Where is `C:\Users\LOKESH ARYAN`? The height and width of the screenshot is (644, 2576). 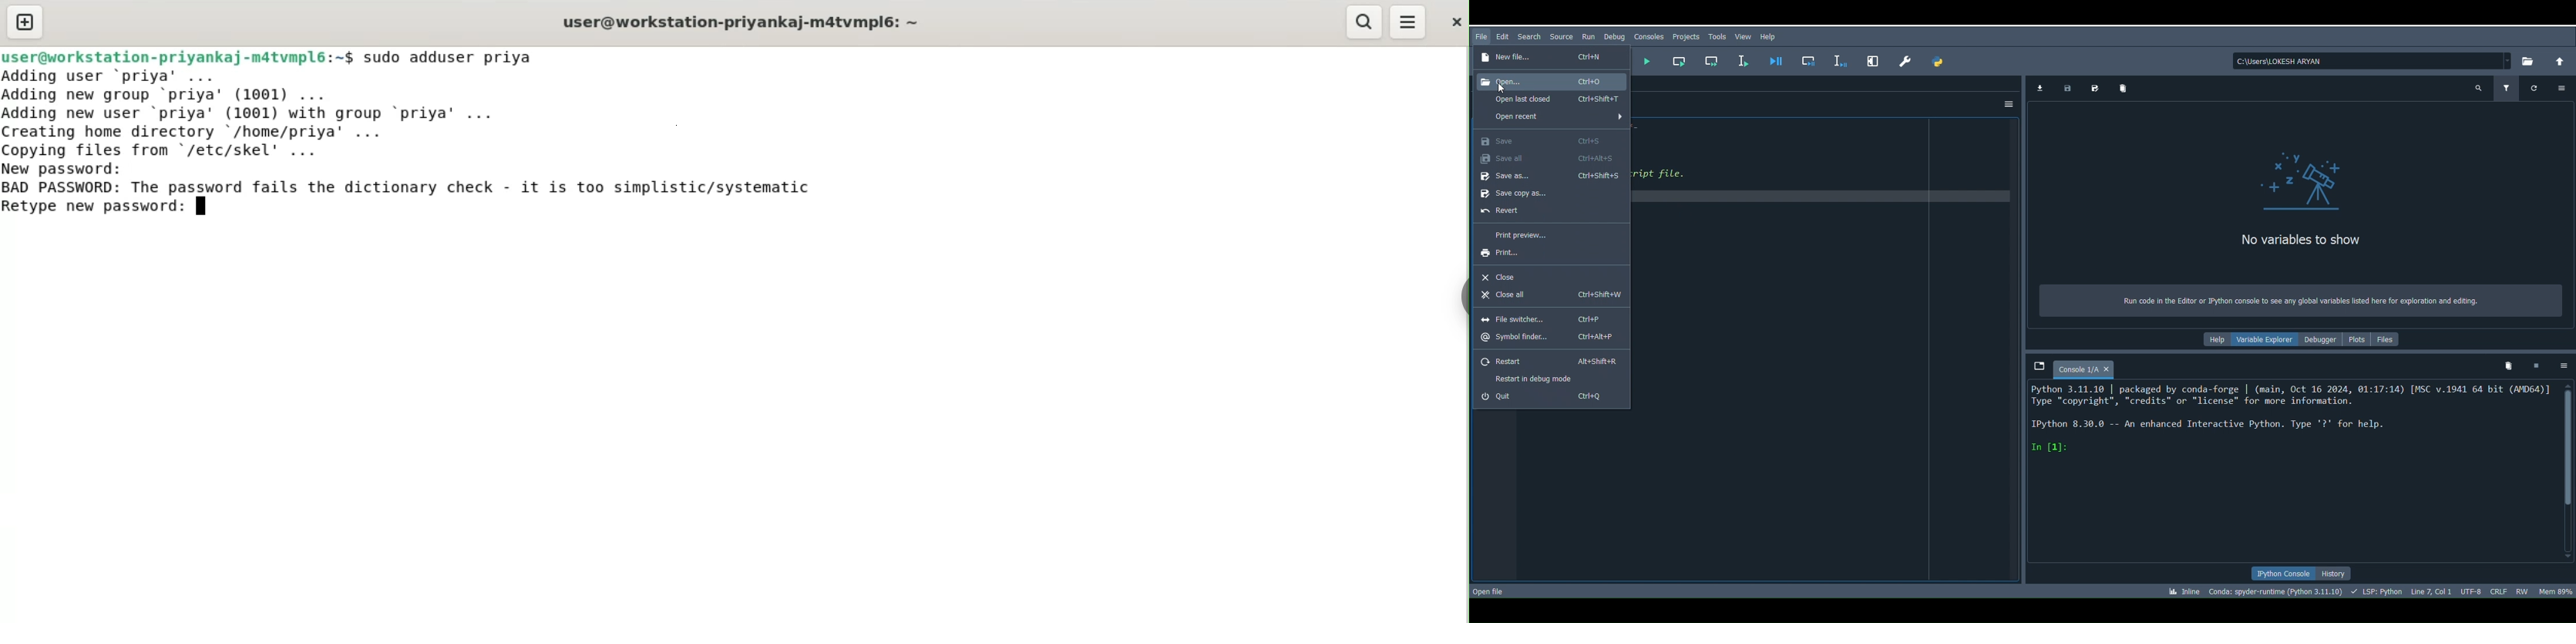 C:\Users\LOKESH ARYAN is located at coordinates (2371, 59).